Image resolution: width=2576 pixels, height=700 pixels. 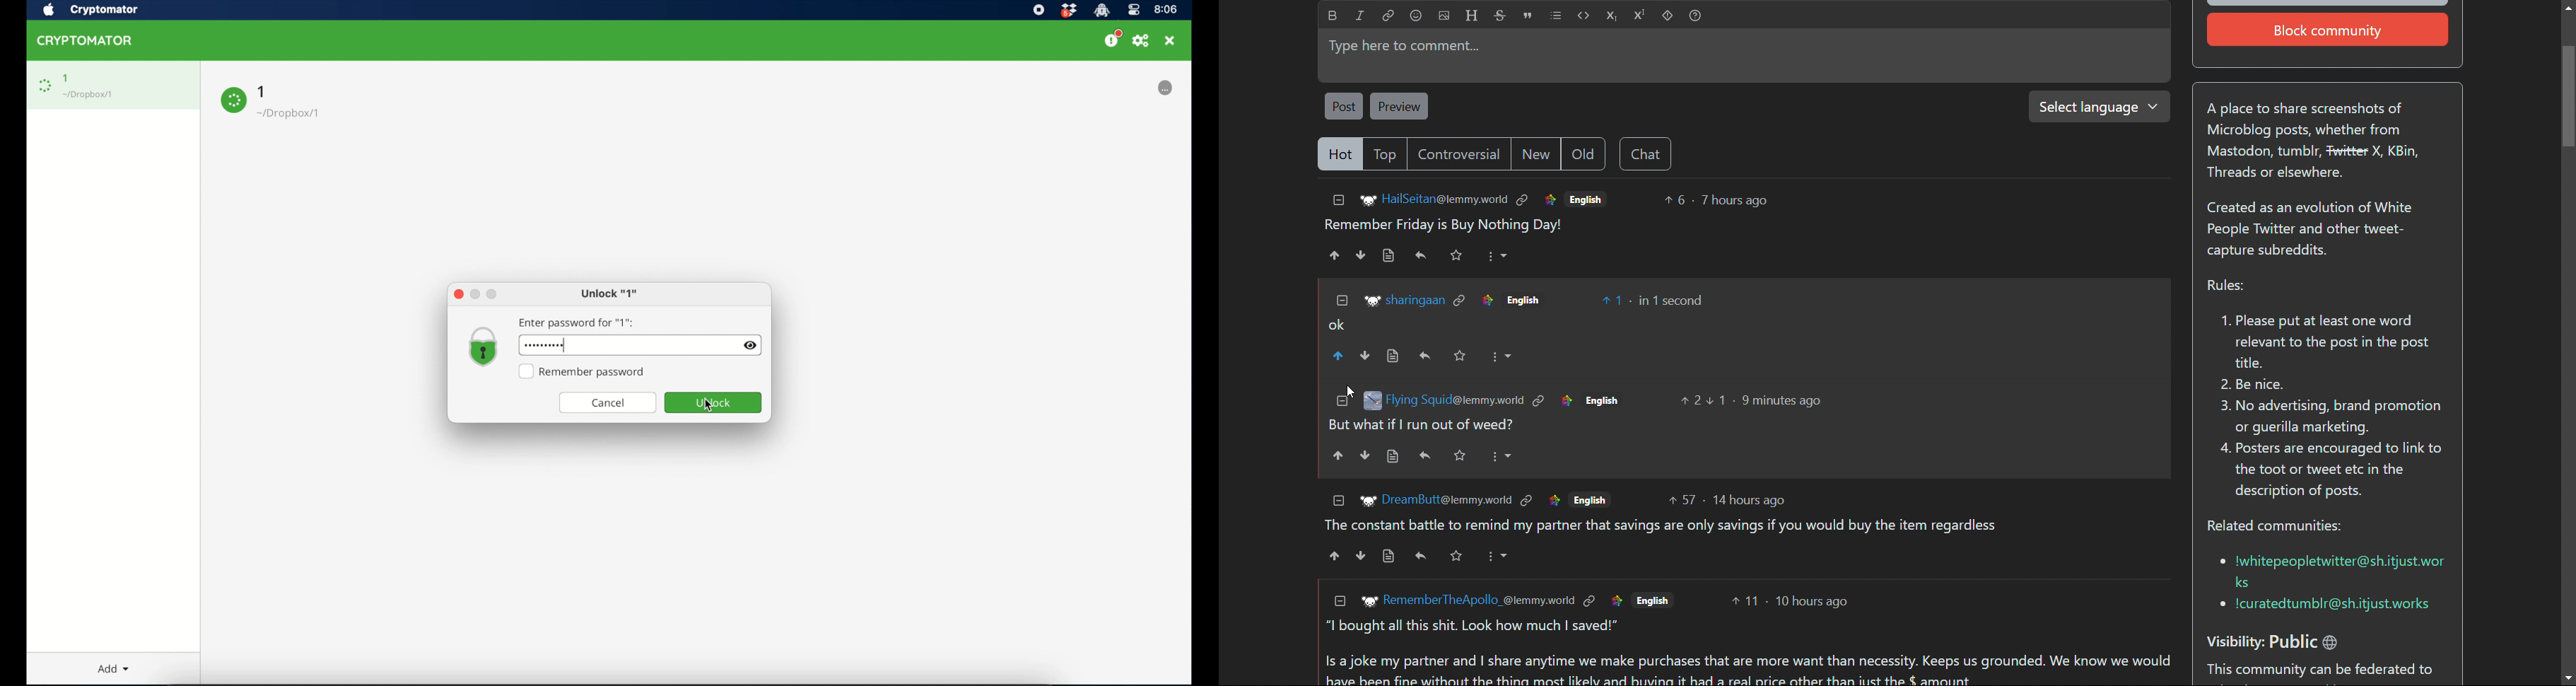 I want to click on reply, so click(x=1422, y=255).